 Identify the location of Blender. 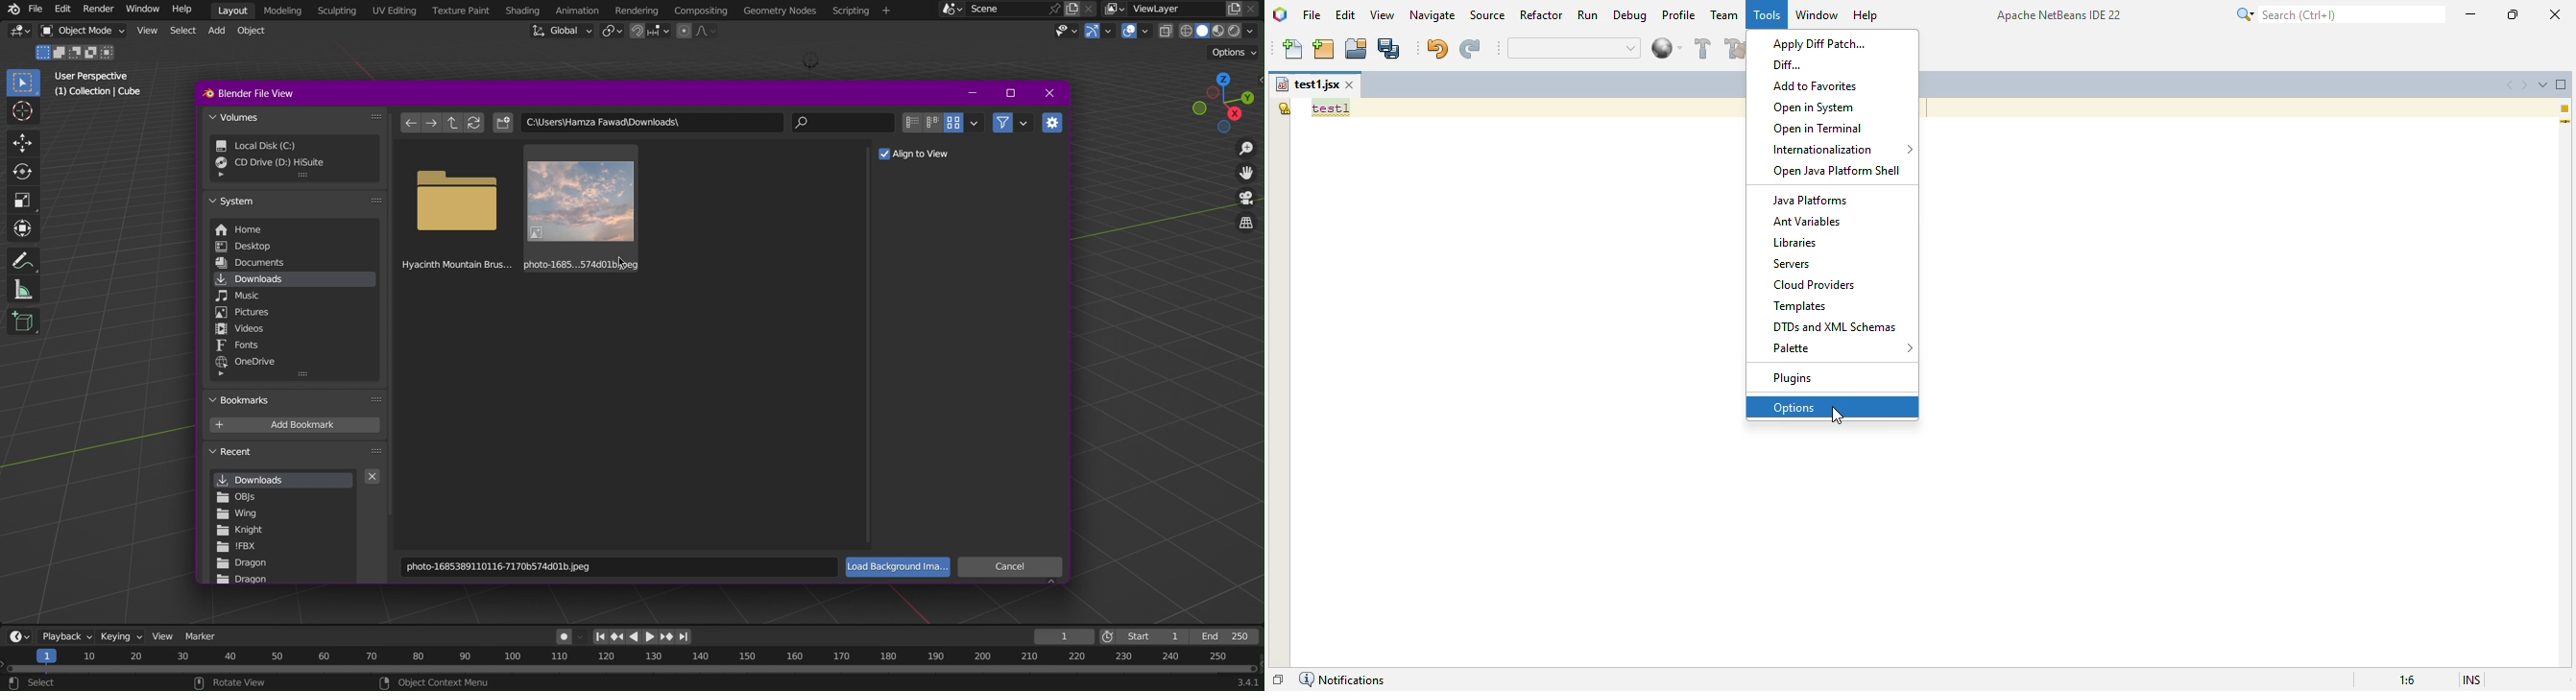
(11, 9).